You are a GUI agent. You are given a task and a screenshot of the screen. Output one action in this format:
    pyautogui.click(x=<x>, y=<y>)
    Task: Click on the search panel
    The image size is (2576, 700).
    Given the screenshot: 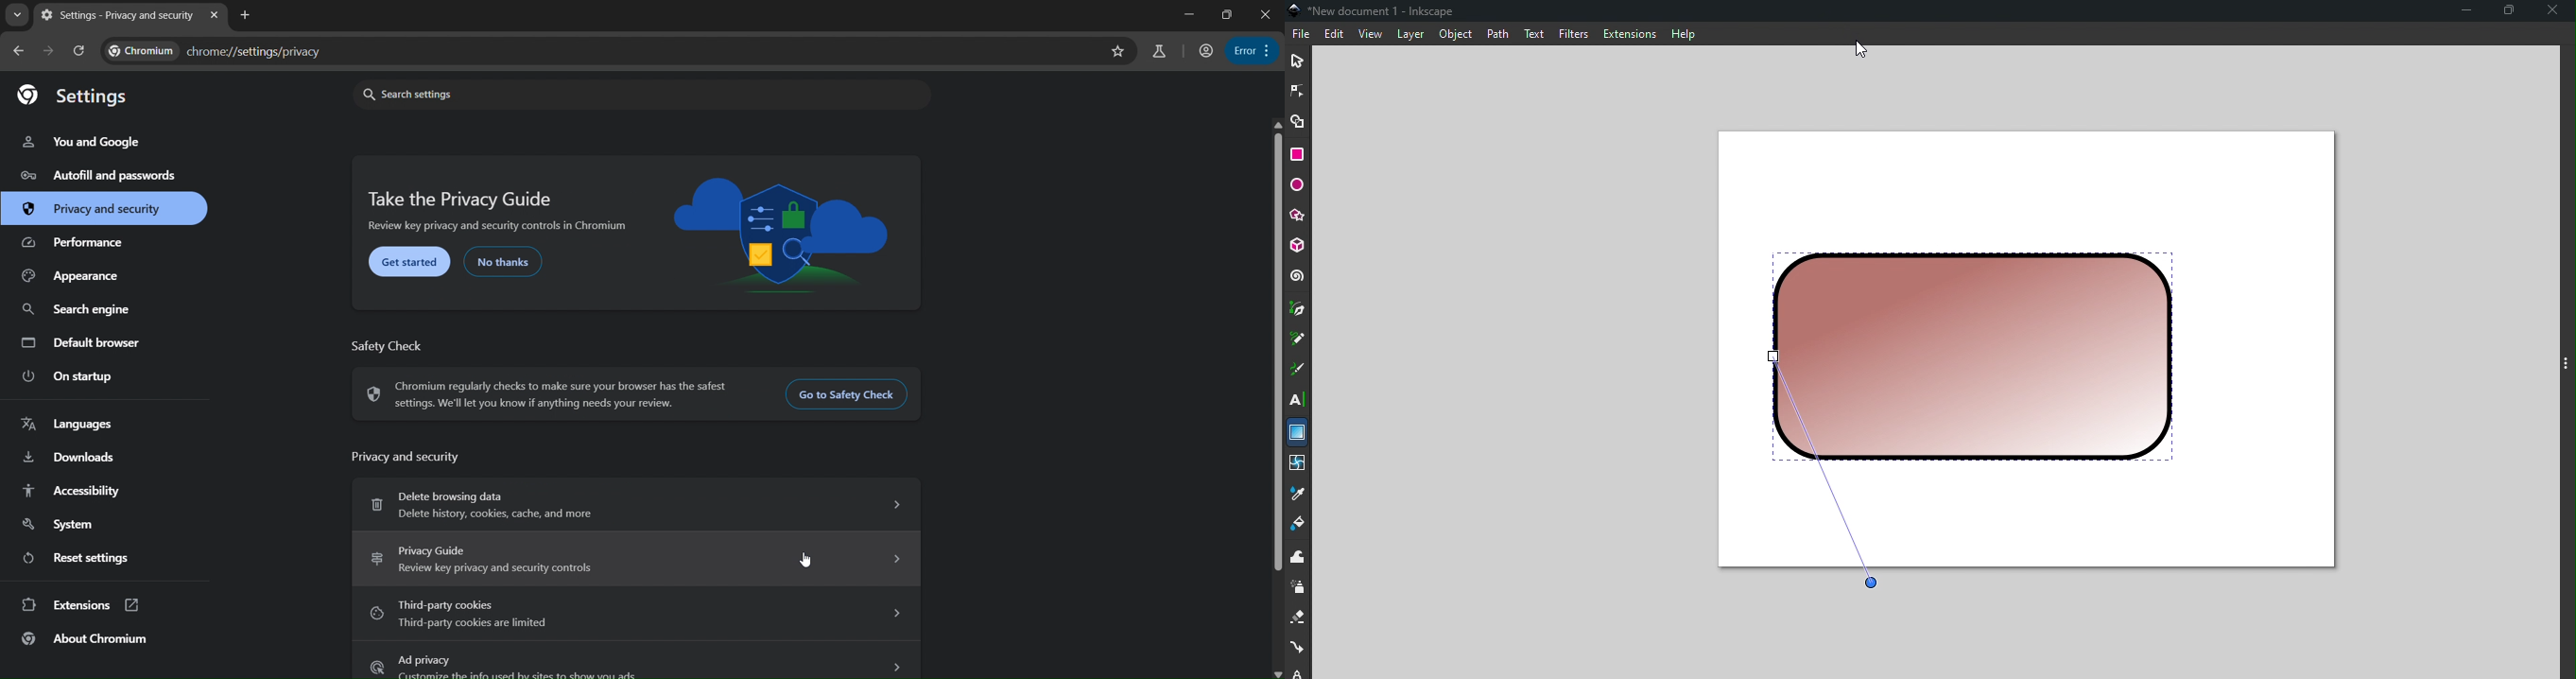 What is the action you would take?
    pyautogui.click(x=79, y=50)
    